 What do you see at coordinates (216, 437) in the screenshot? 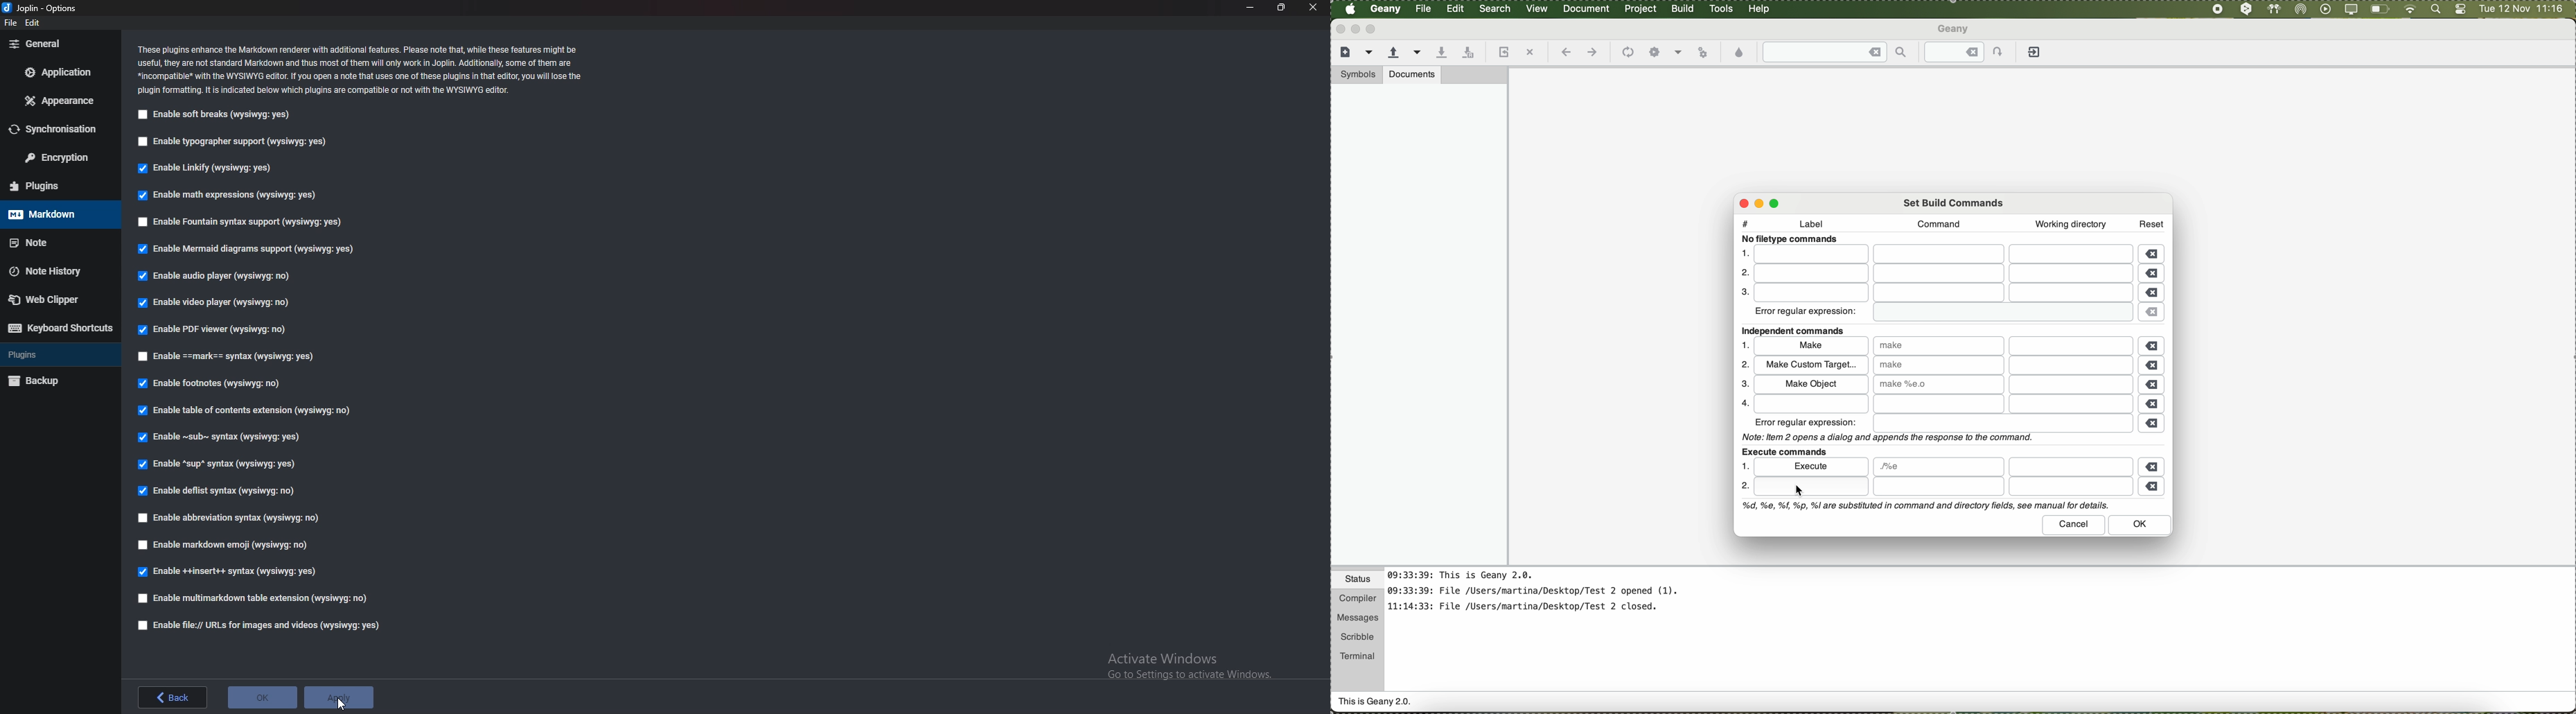
I see `enable sub syntax` at bounding box center [216, 437].